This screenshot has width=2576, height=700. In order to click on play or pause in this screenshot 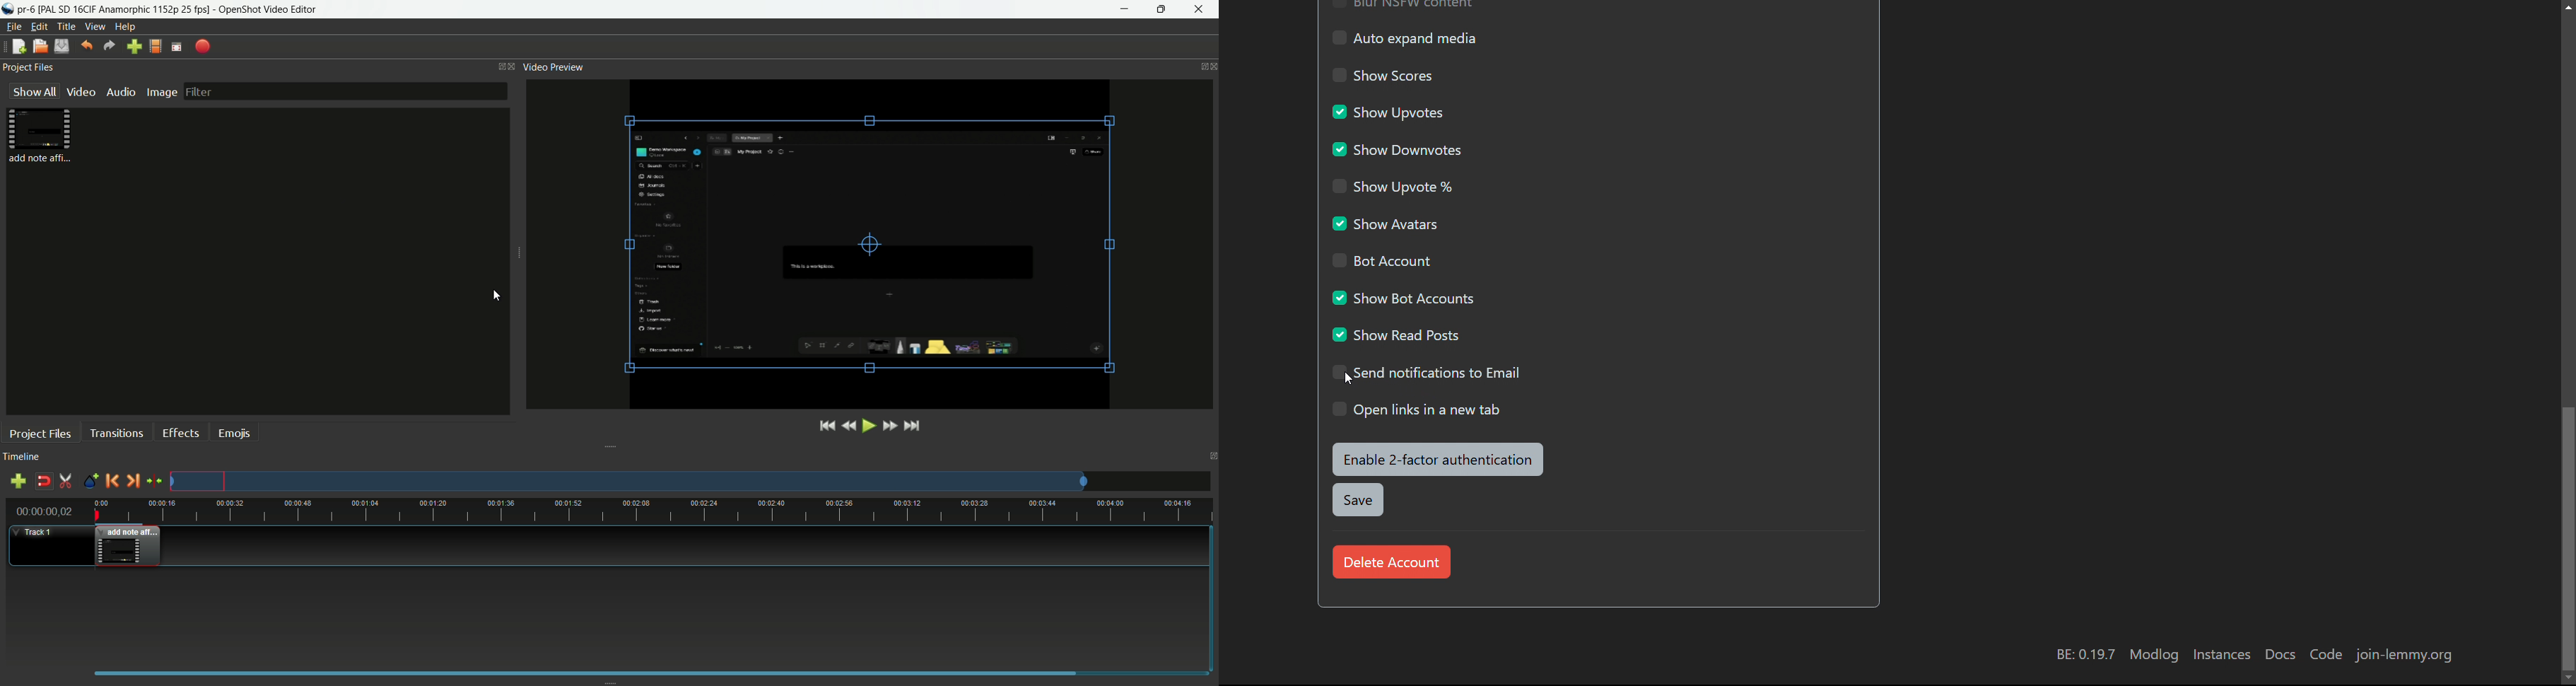, I will do `click(867, 426)`.